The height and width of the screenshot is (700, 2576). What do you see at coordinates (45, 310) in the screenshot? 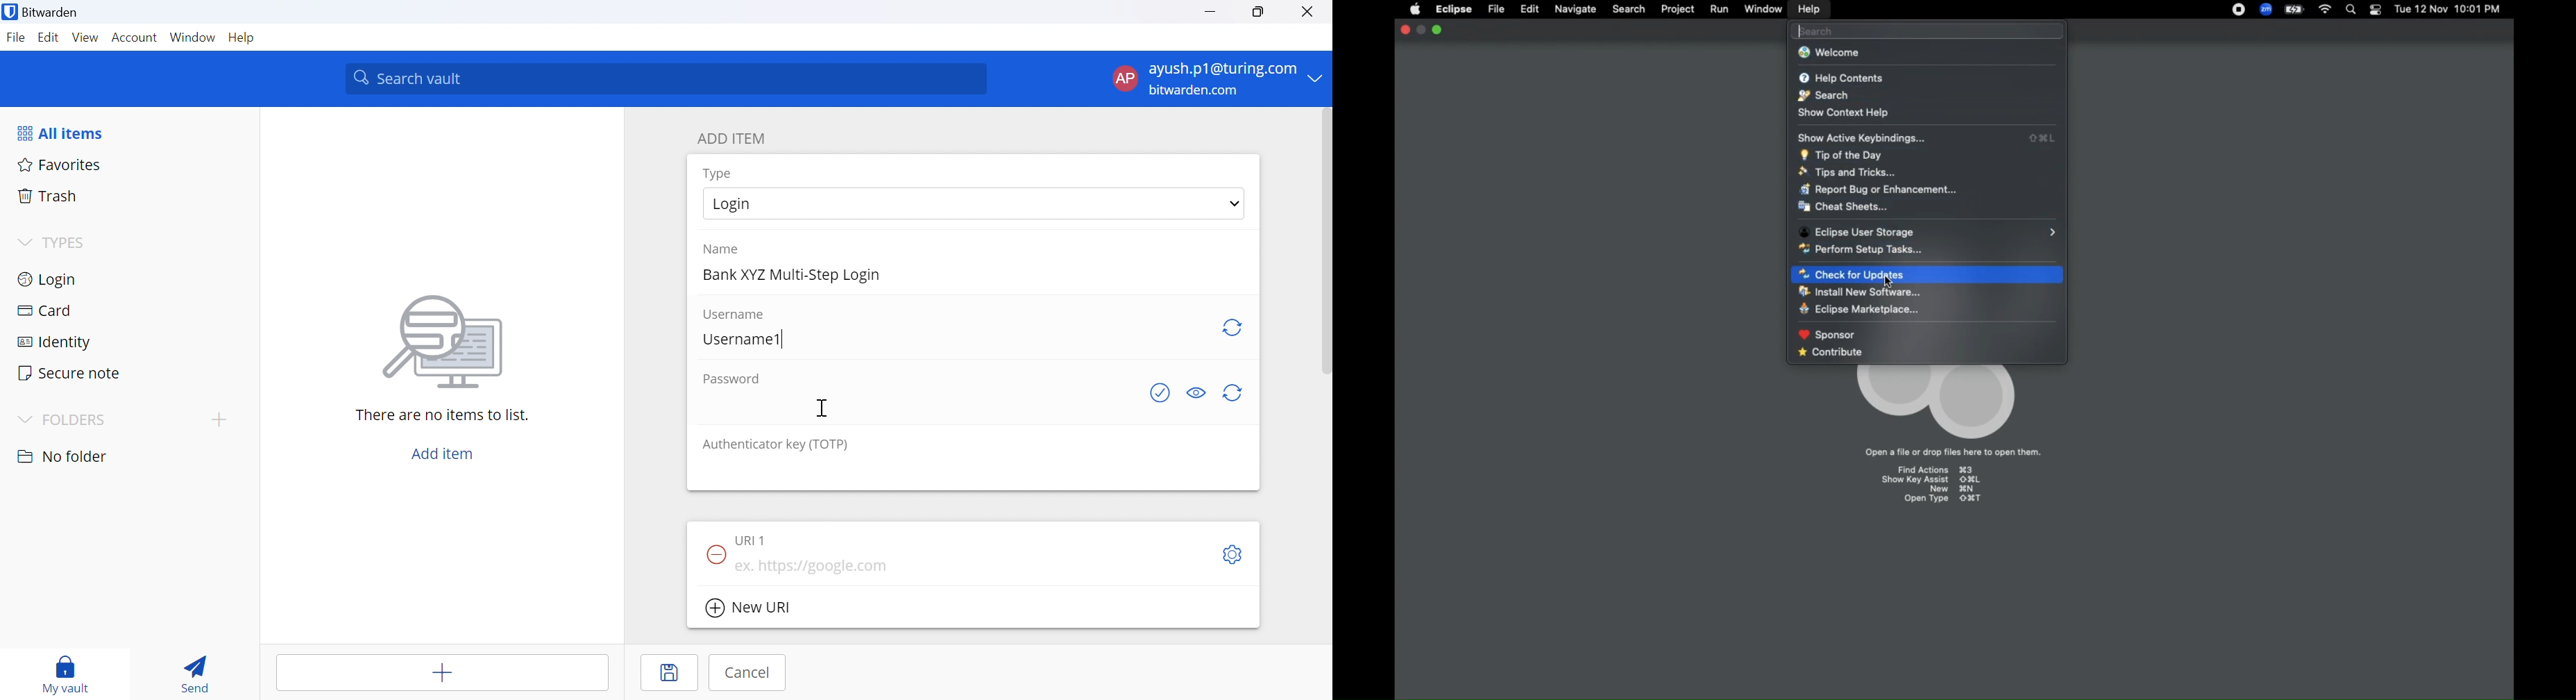
I see `Card` at bounding box center [45, 310].